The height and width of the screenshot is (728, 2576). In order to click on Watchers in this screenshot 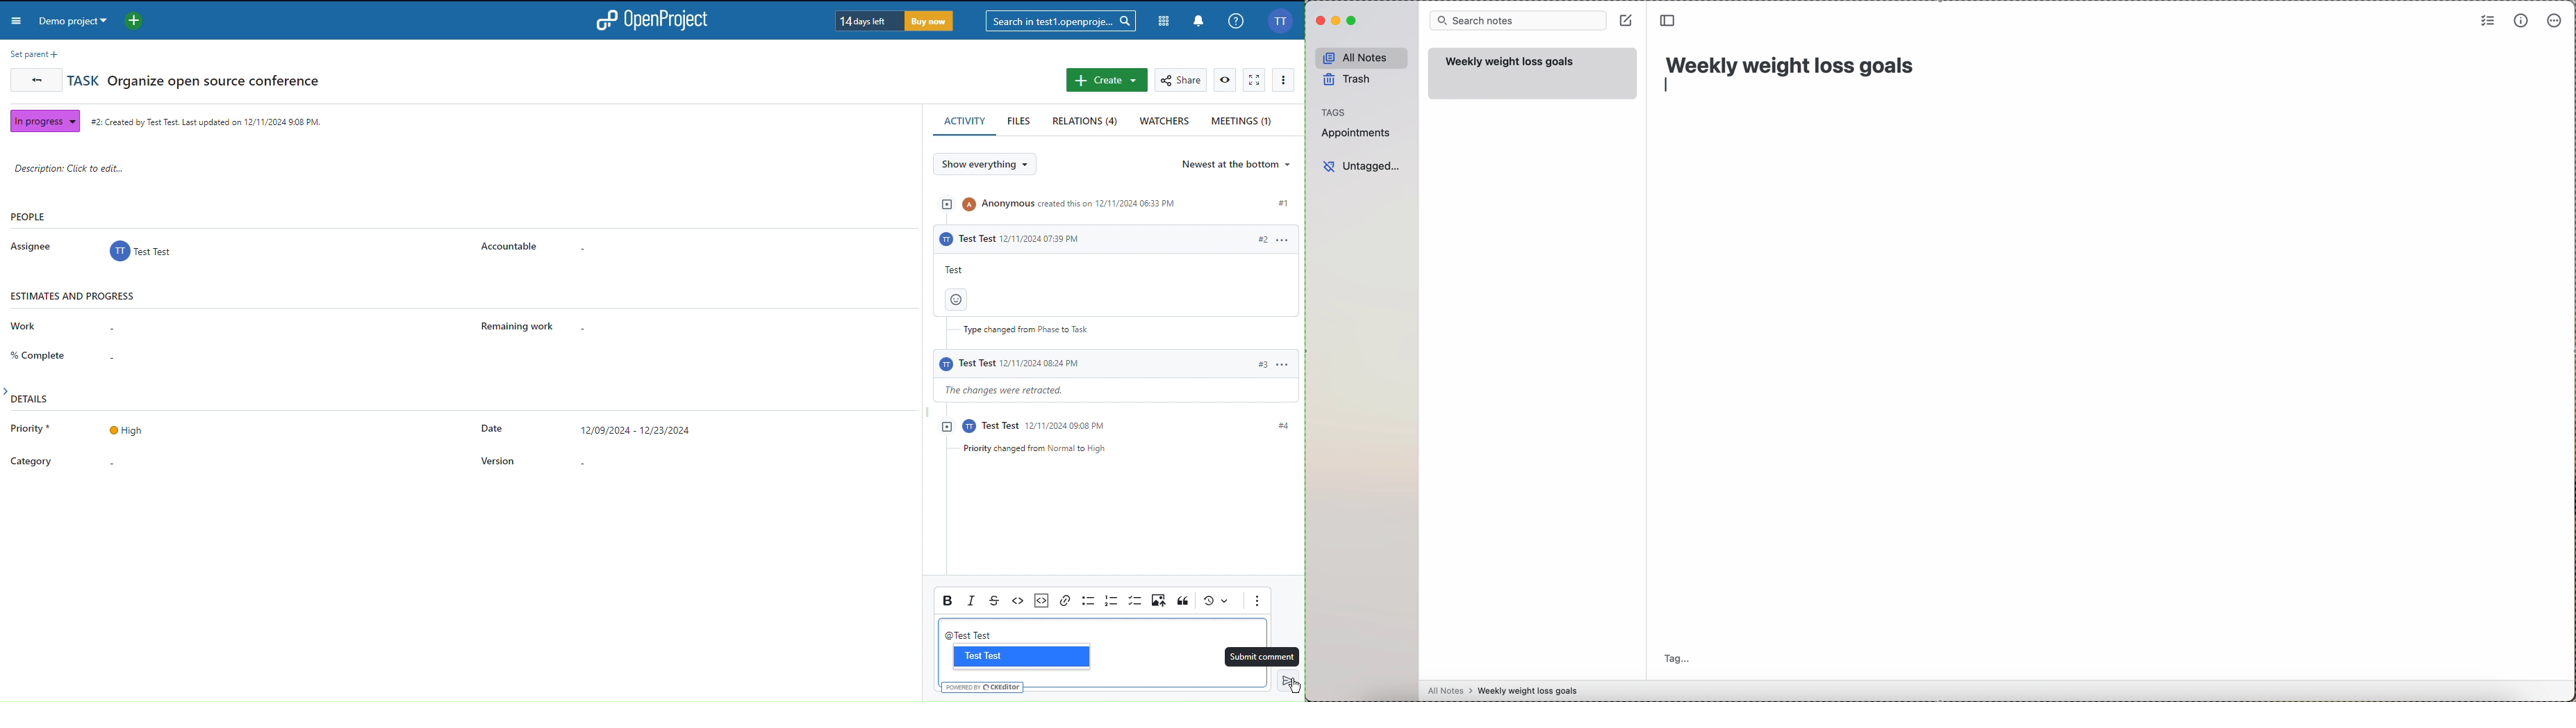, I will do `click(1165, 122)`.